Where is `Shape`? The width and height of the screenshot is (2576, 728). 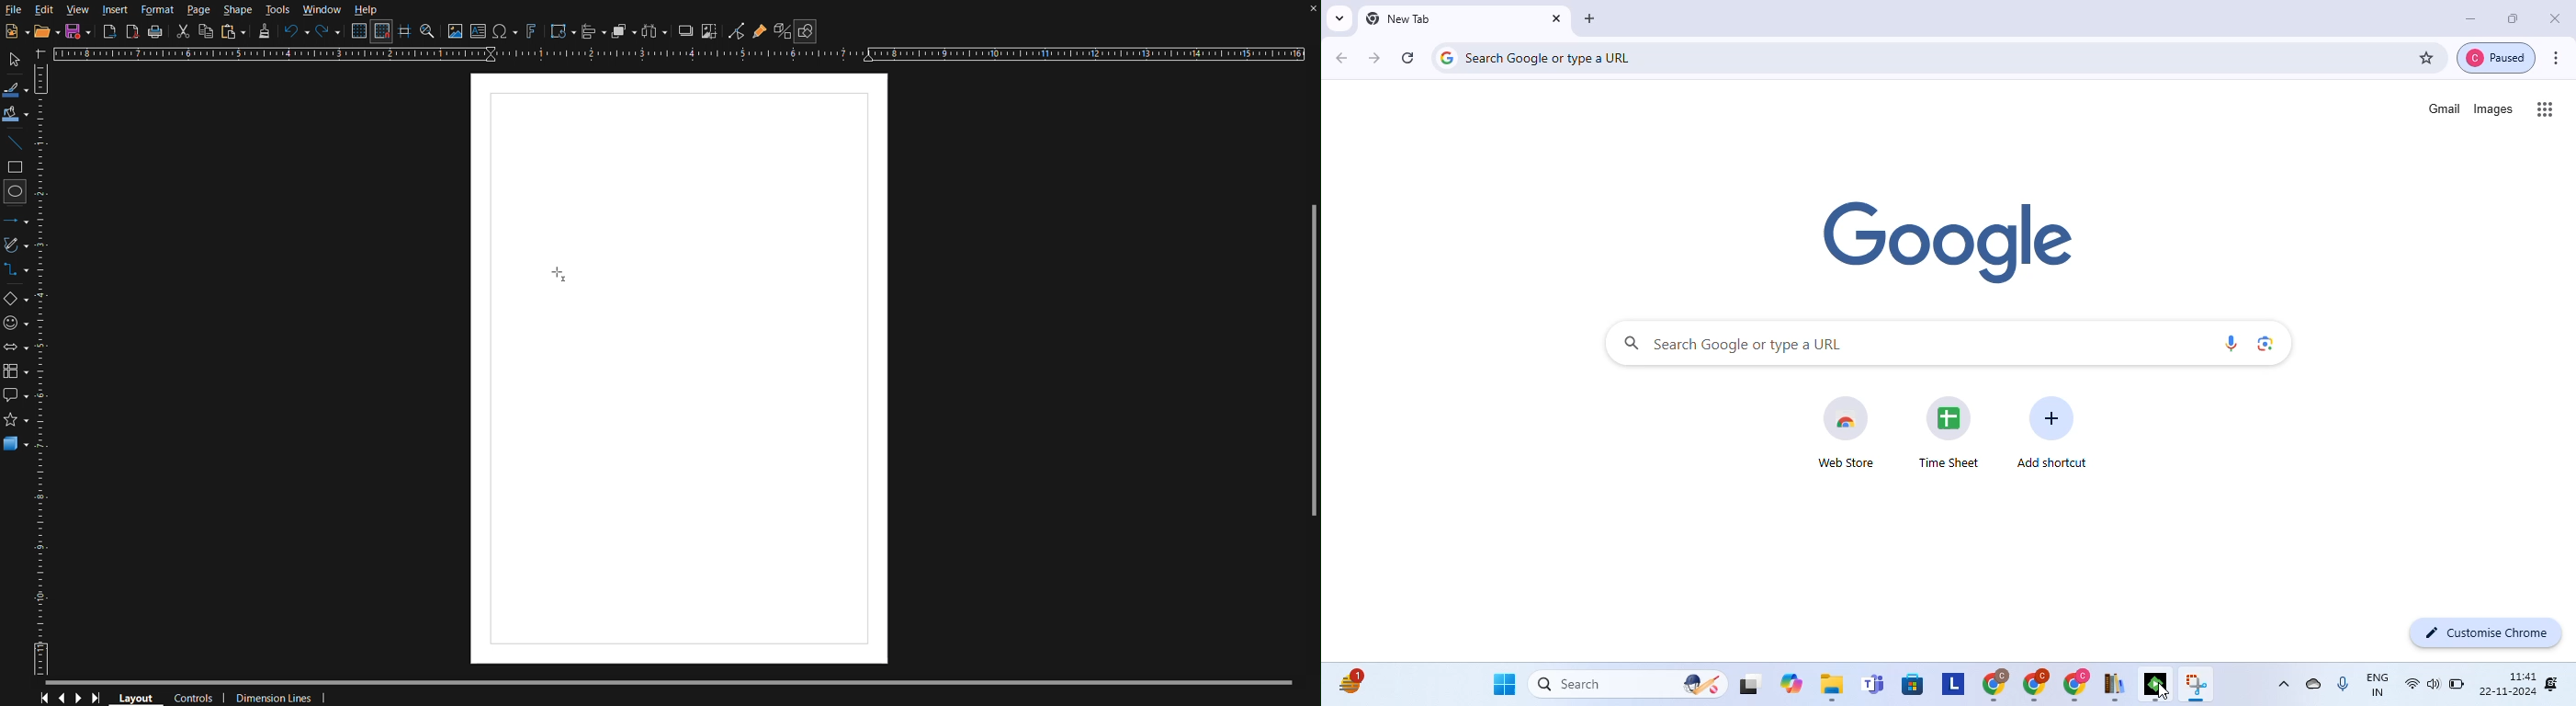 Shape is located at coordinates (238, 10).